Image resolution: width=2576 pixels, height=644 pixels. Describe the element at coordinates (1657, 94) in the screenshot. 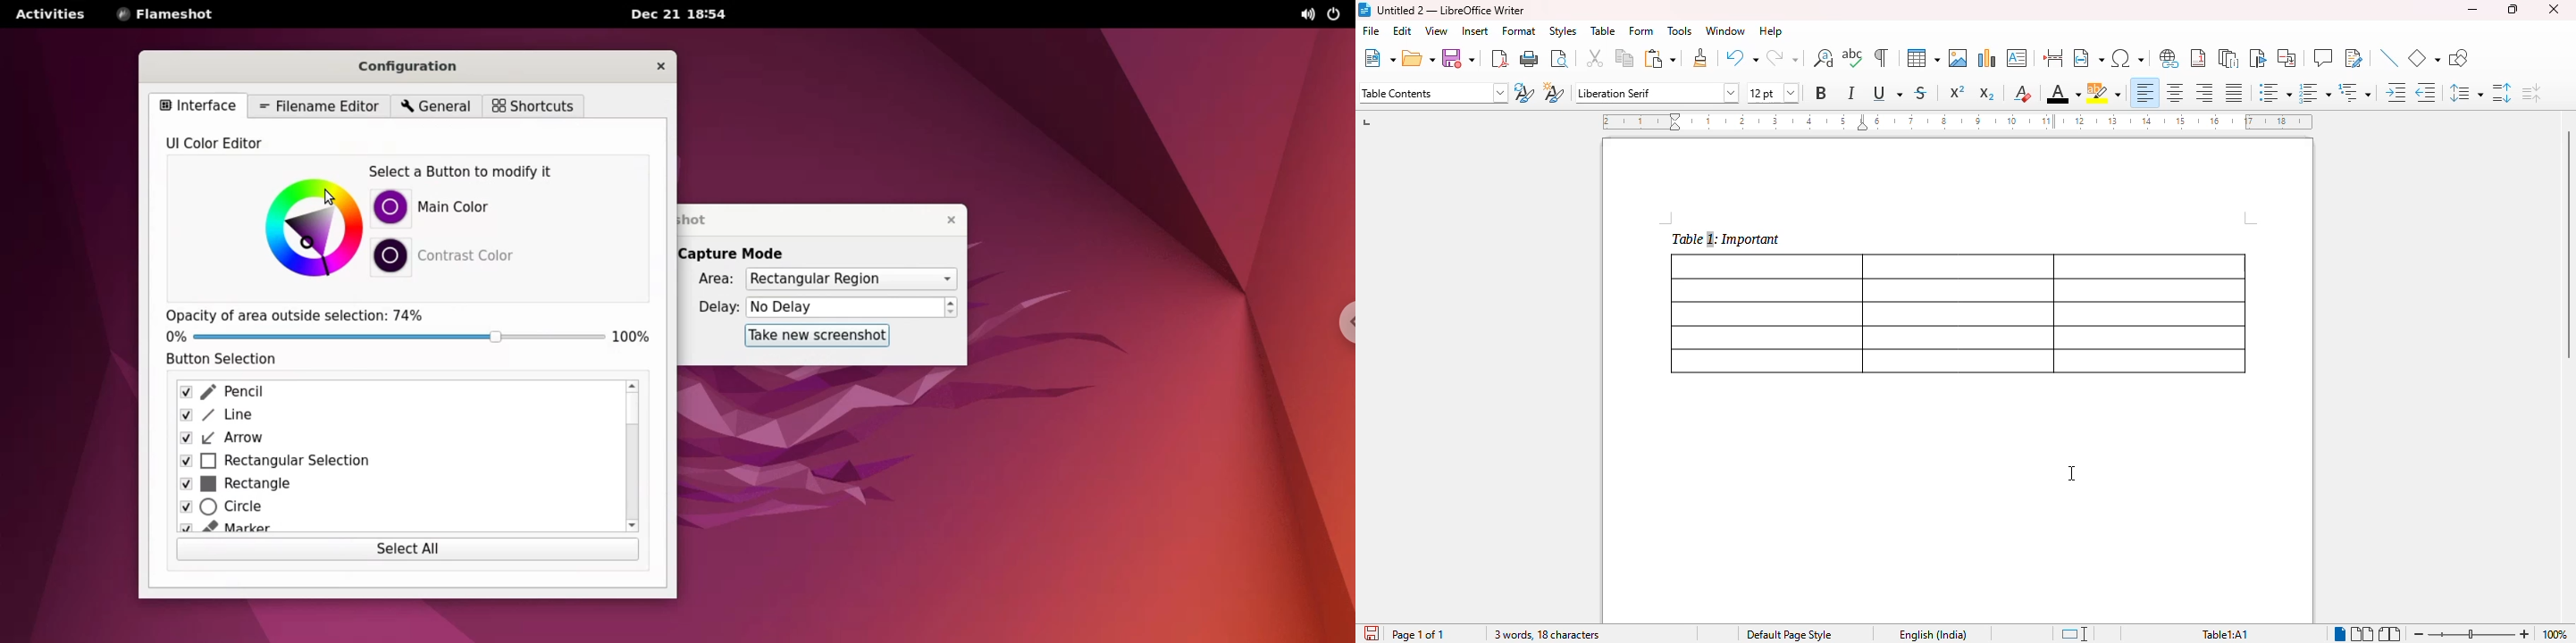

I see `font name` at that location.